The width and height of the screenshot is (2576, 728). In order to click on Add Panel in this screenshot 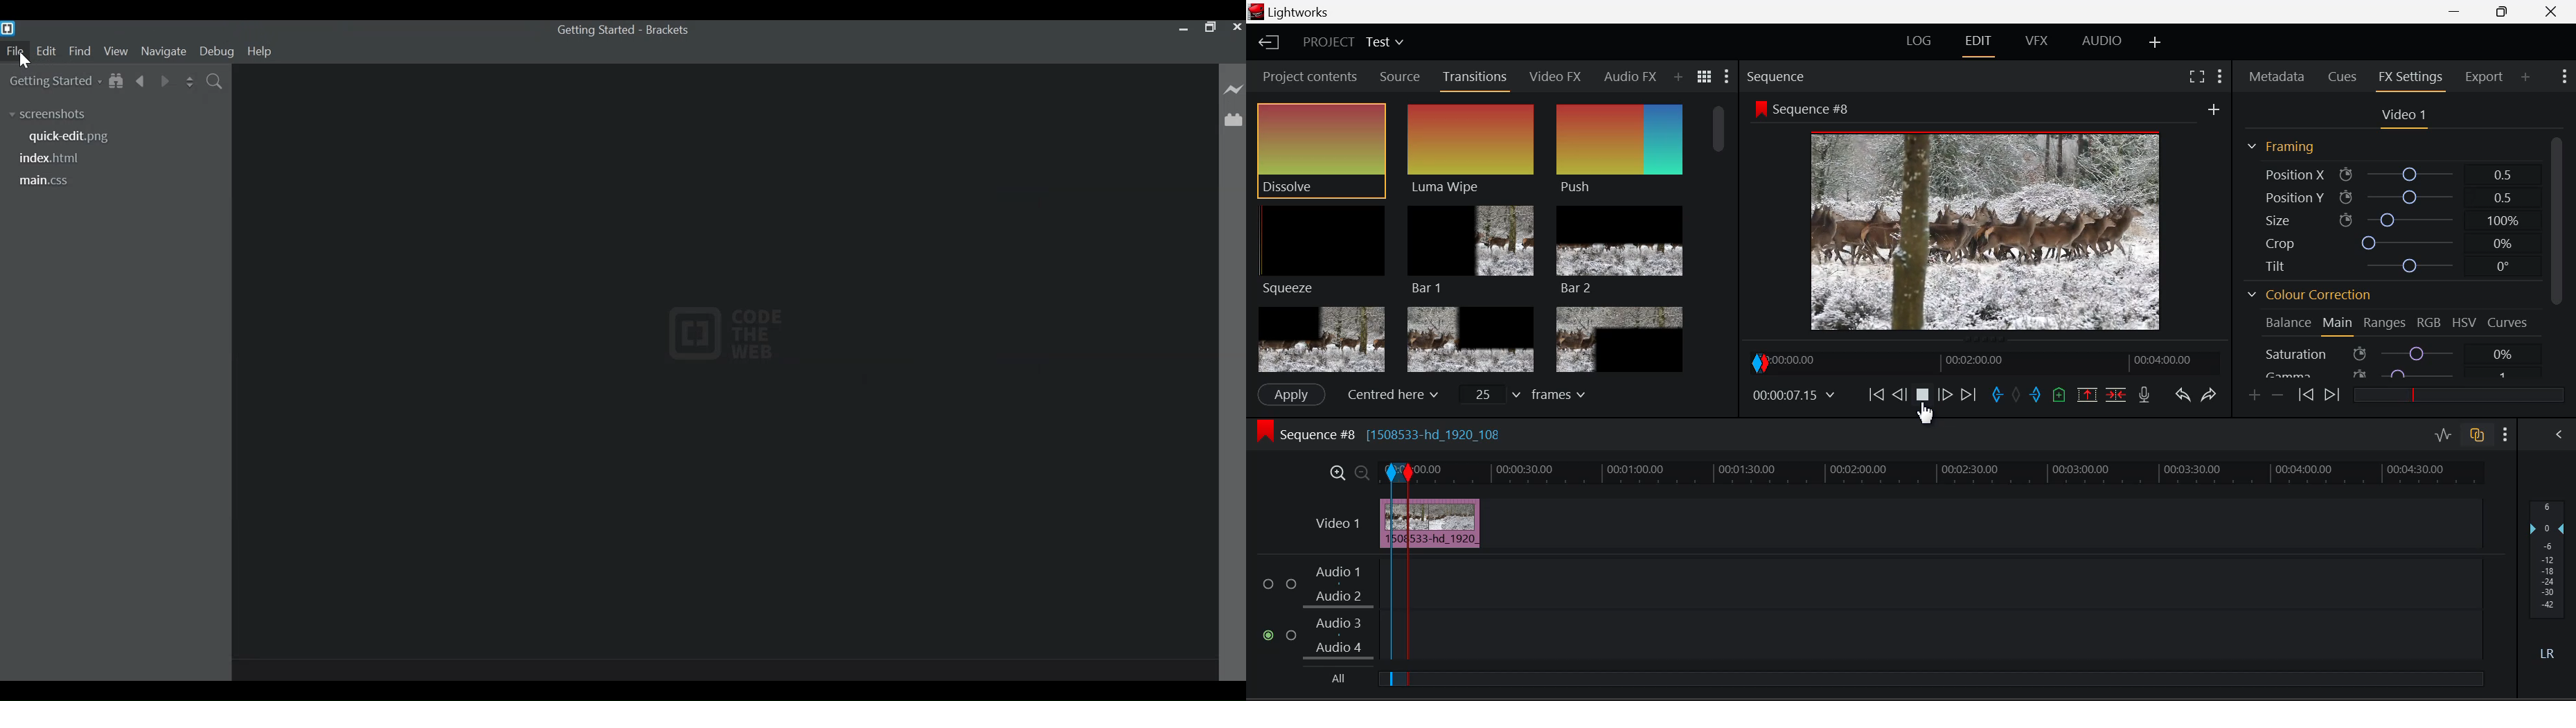, I will do `click(2525, 78)`.